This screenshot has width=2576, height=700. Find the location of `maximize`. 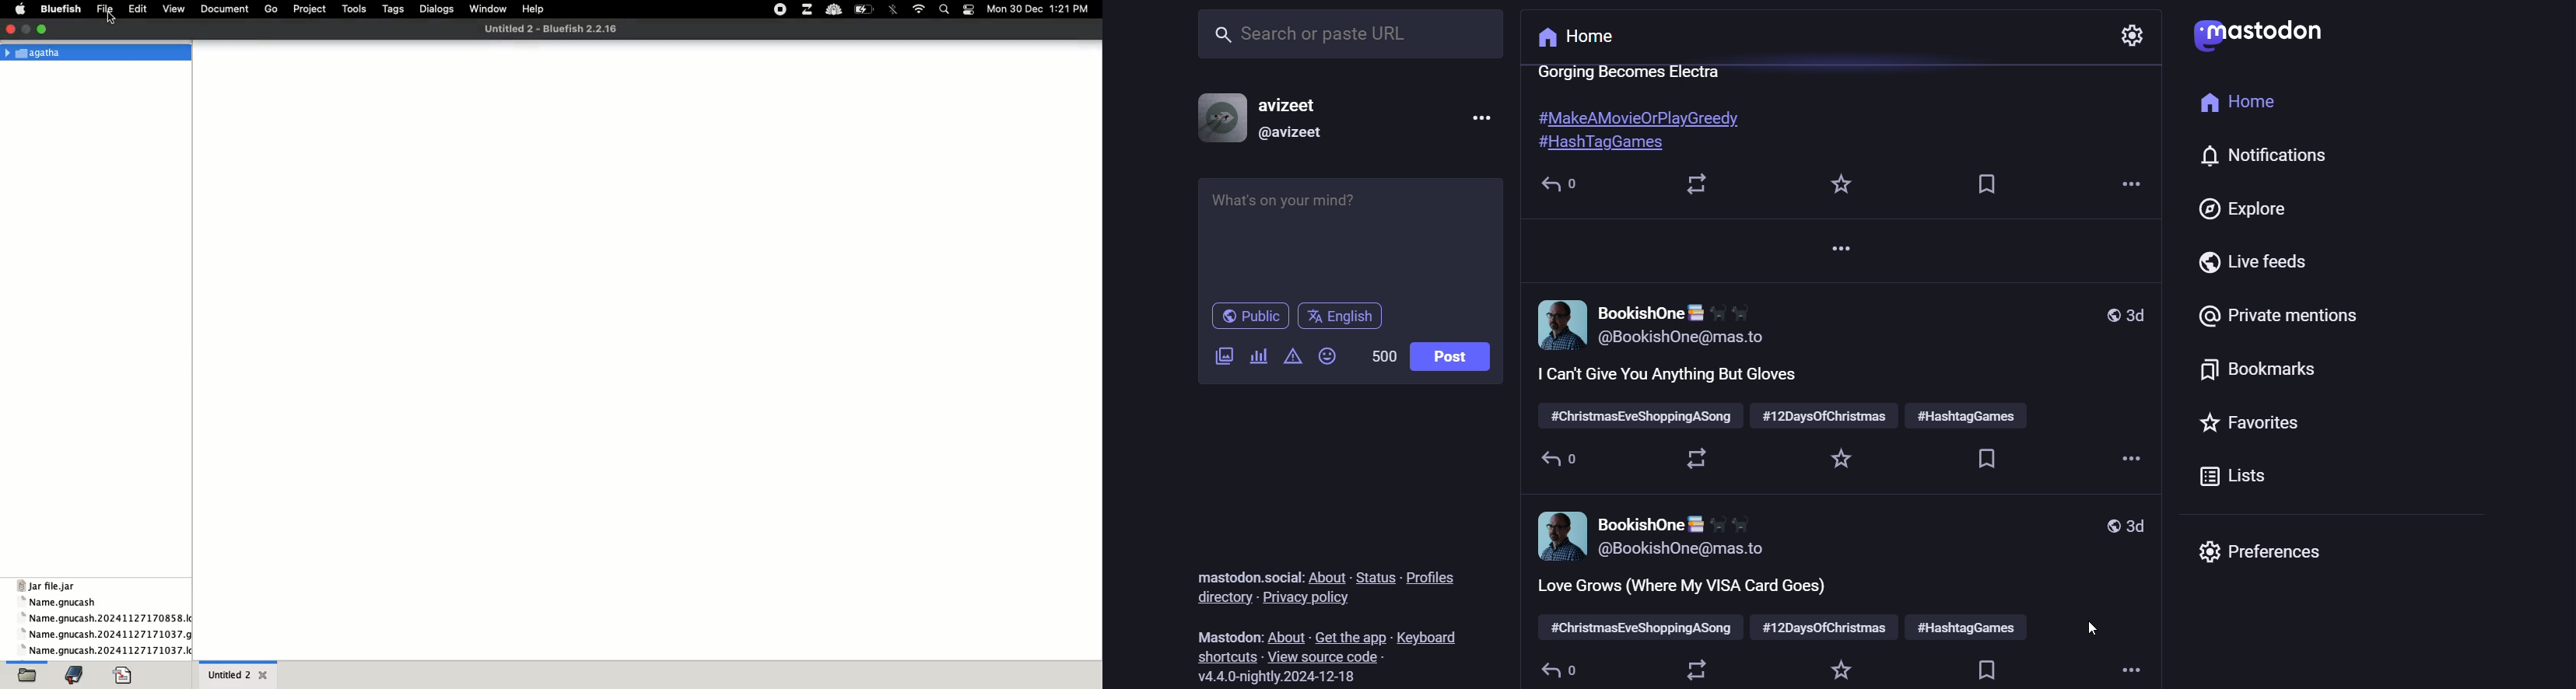

maximize is located at coordinates (26, 28).